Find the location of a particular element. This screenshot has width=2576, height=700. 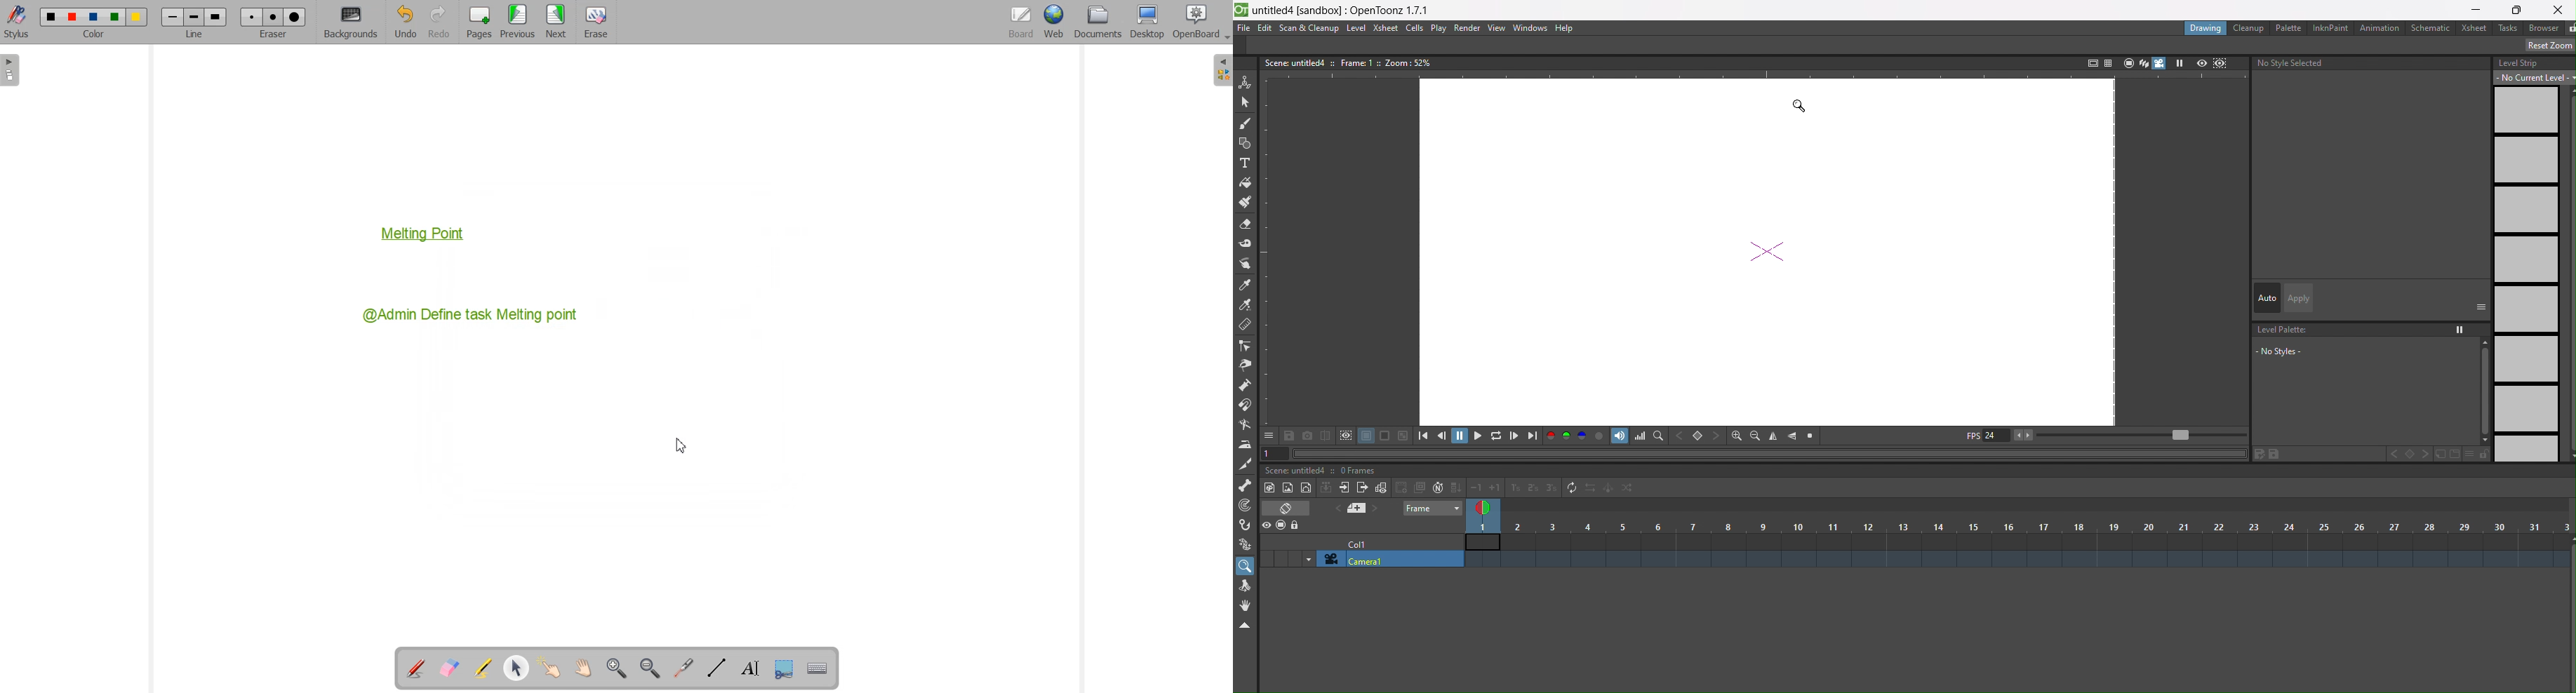

iron tool is located at coordinates (1246, 444).